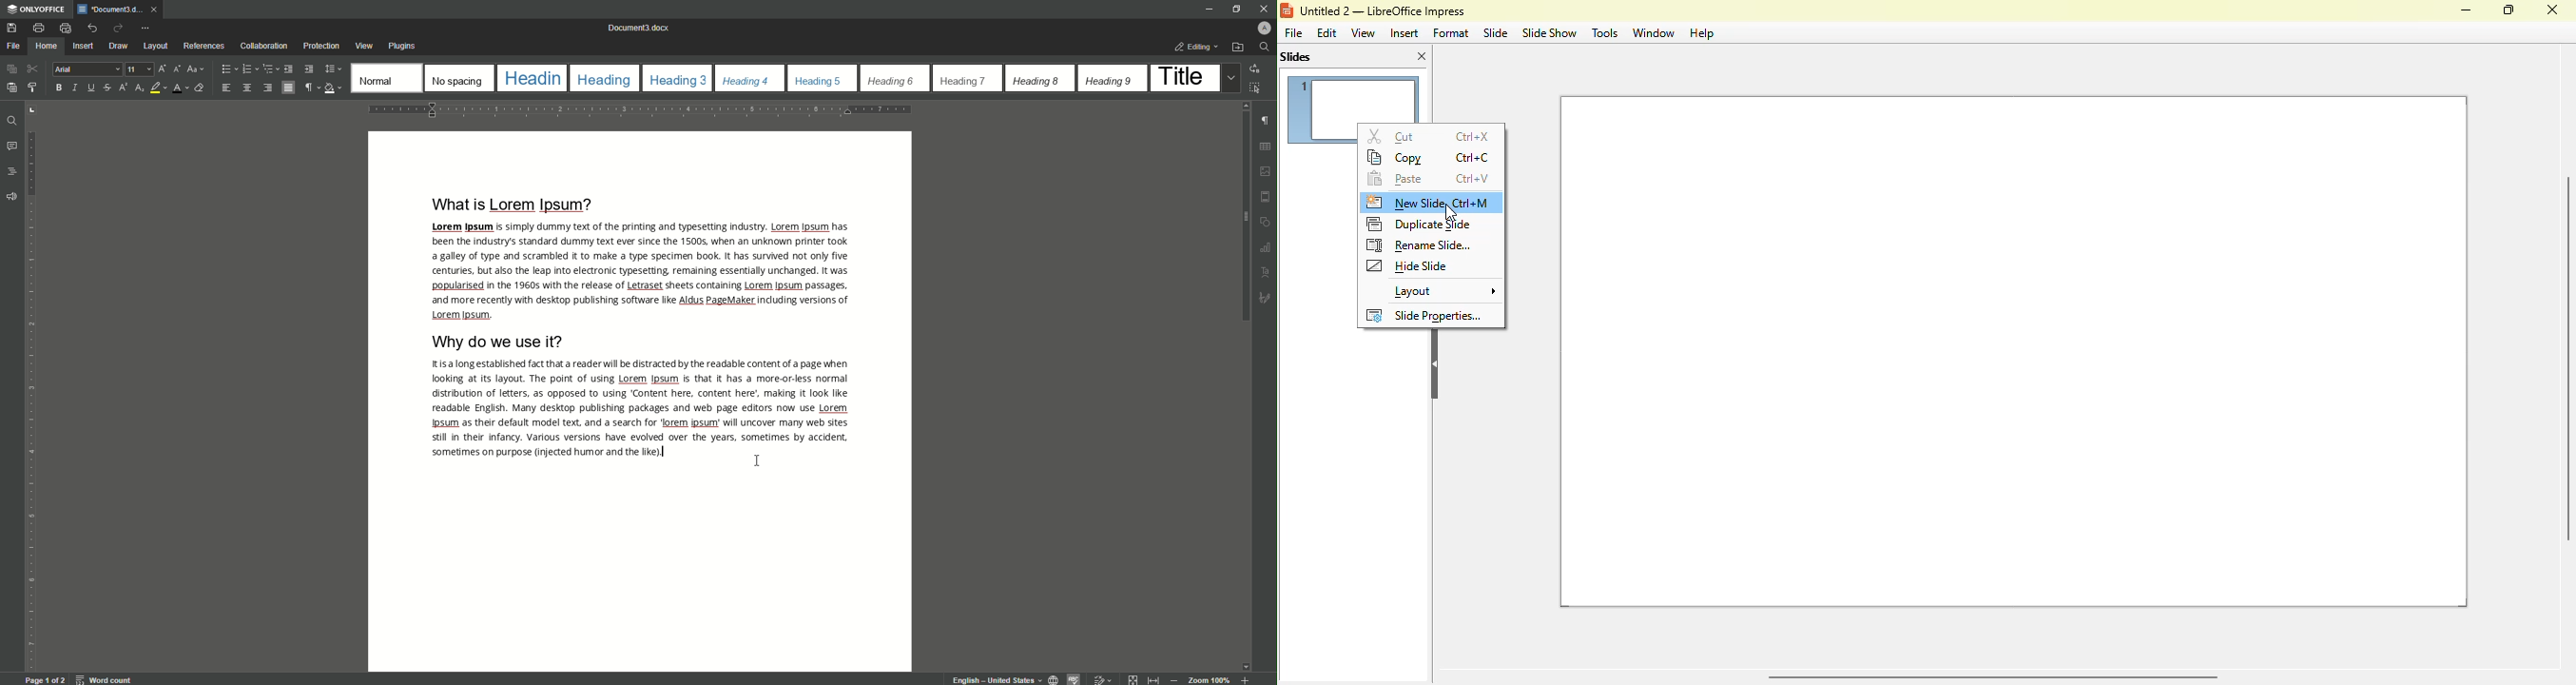 This screenshot has width=2576, height=700. What do you see at coordinates (48, 46) in the screenshot?
I see `Home` at bounding box center [48, 46].